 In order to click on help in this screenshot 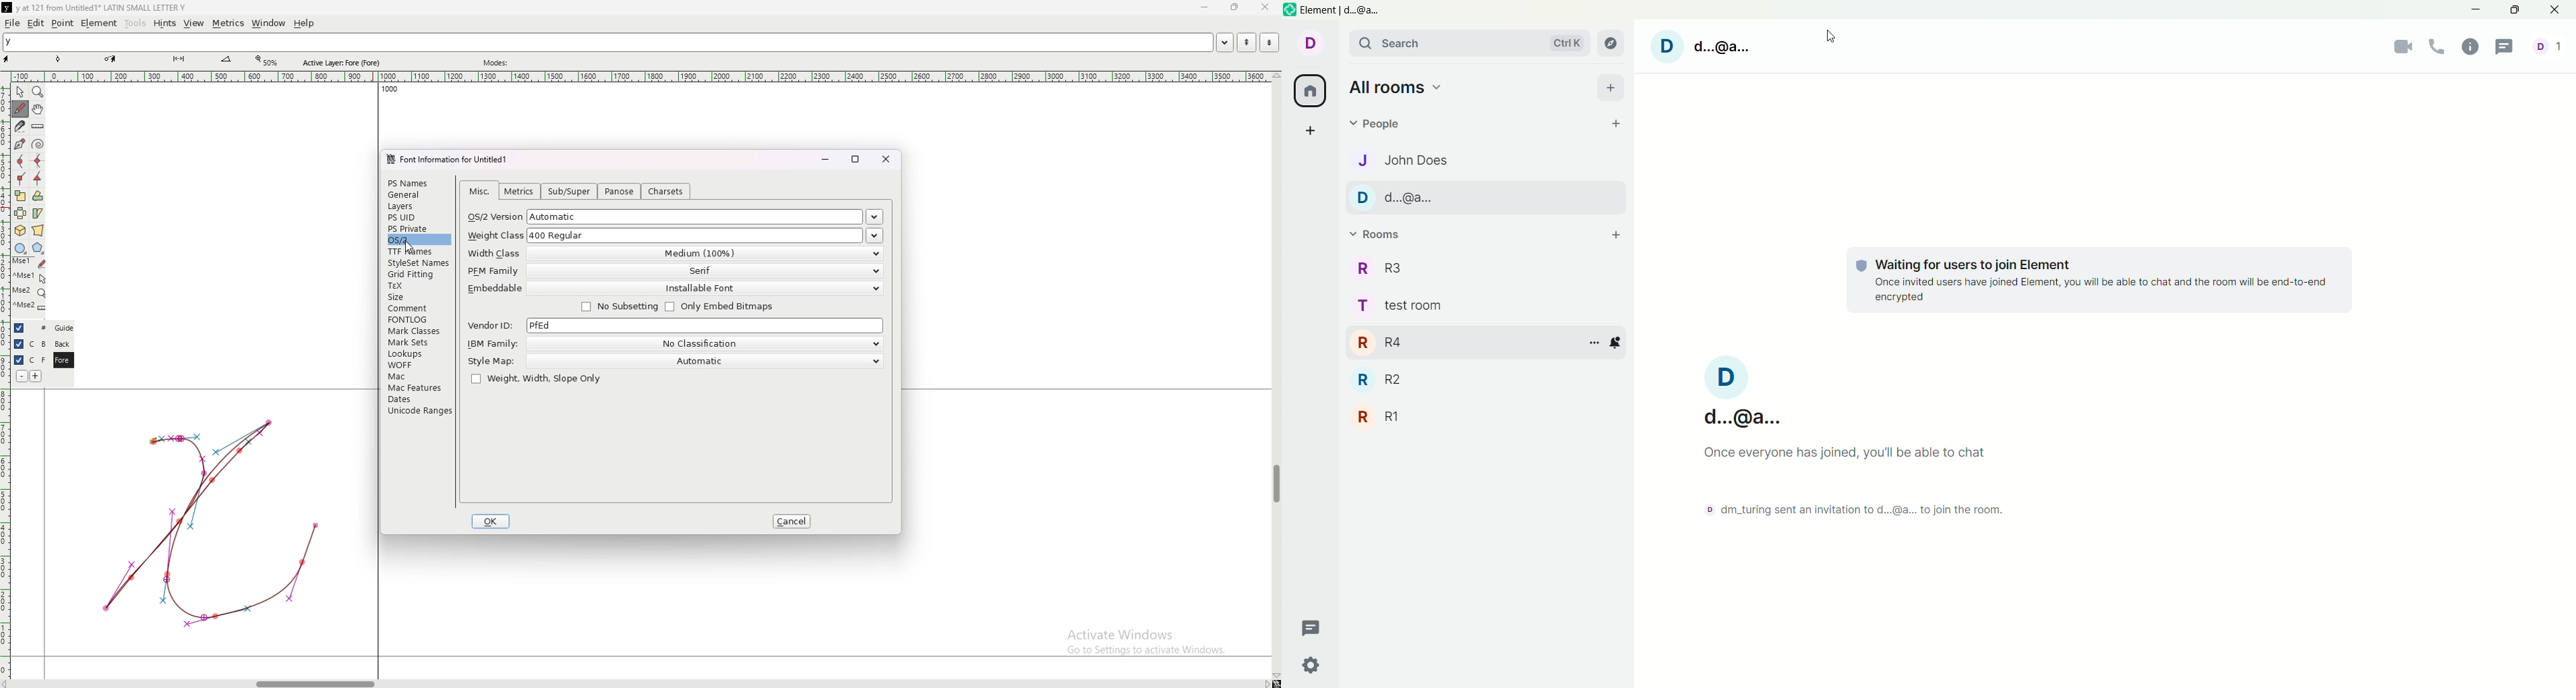, I will do `click(304, 23)`.